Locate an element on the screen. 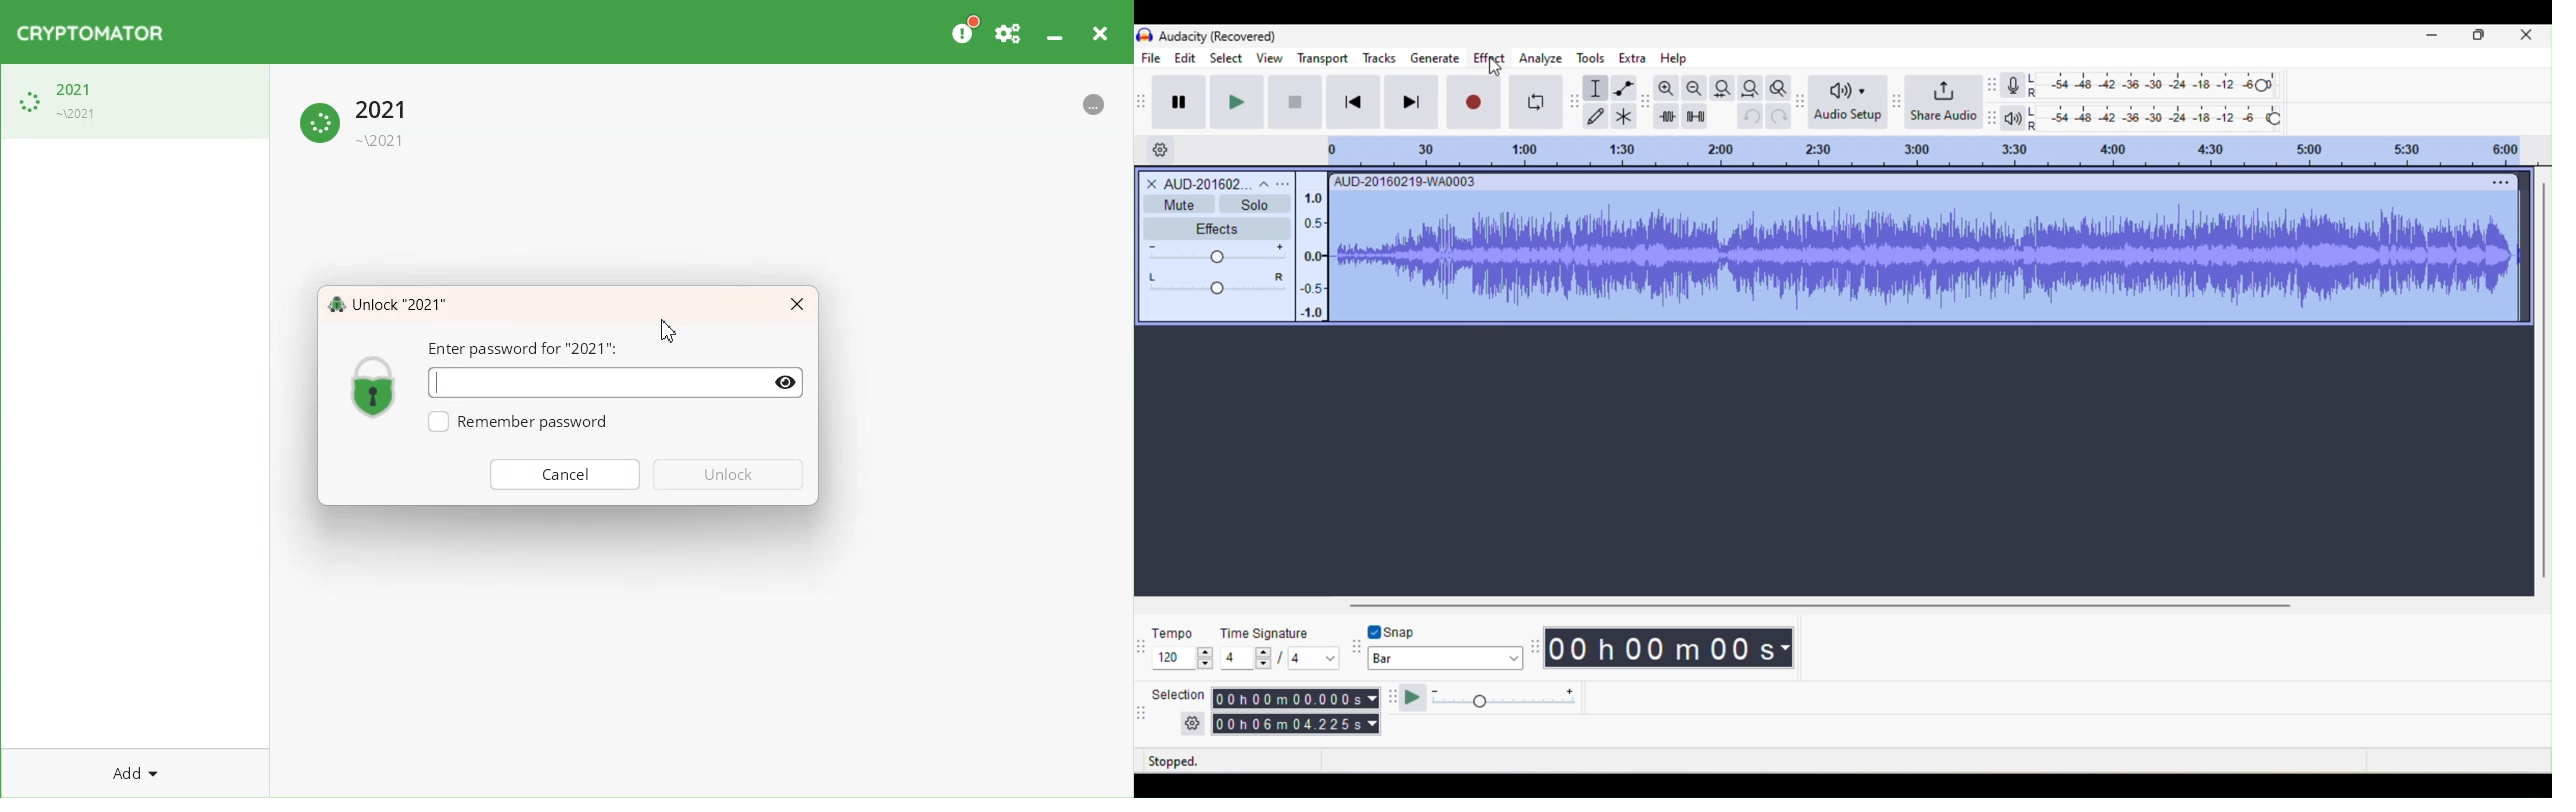 Image resolution: width=2576 pixels, height=812 pixels. waveform is located at coordinates (1926, 258).